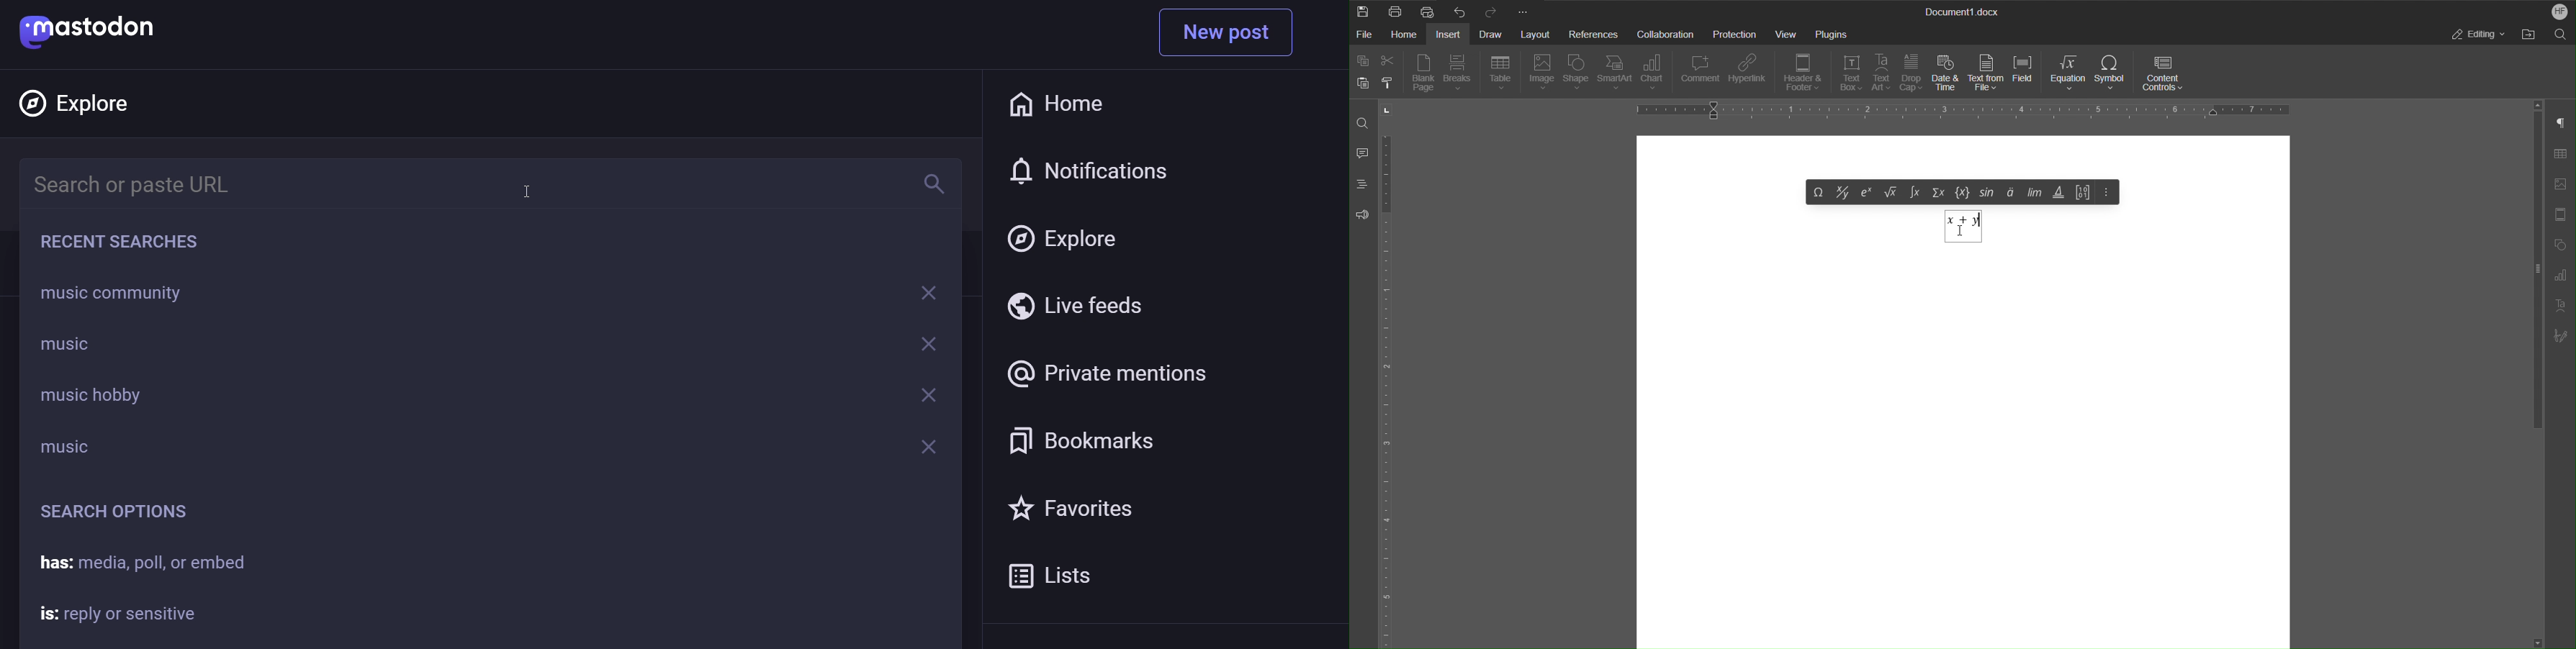  What do you see at coordinates (1460, 74) in the screenshot?
I see `Breaks` at bounding box center [1460, 74].